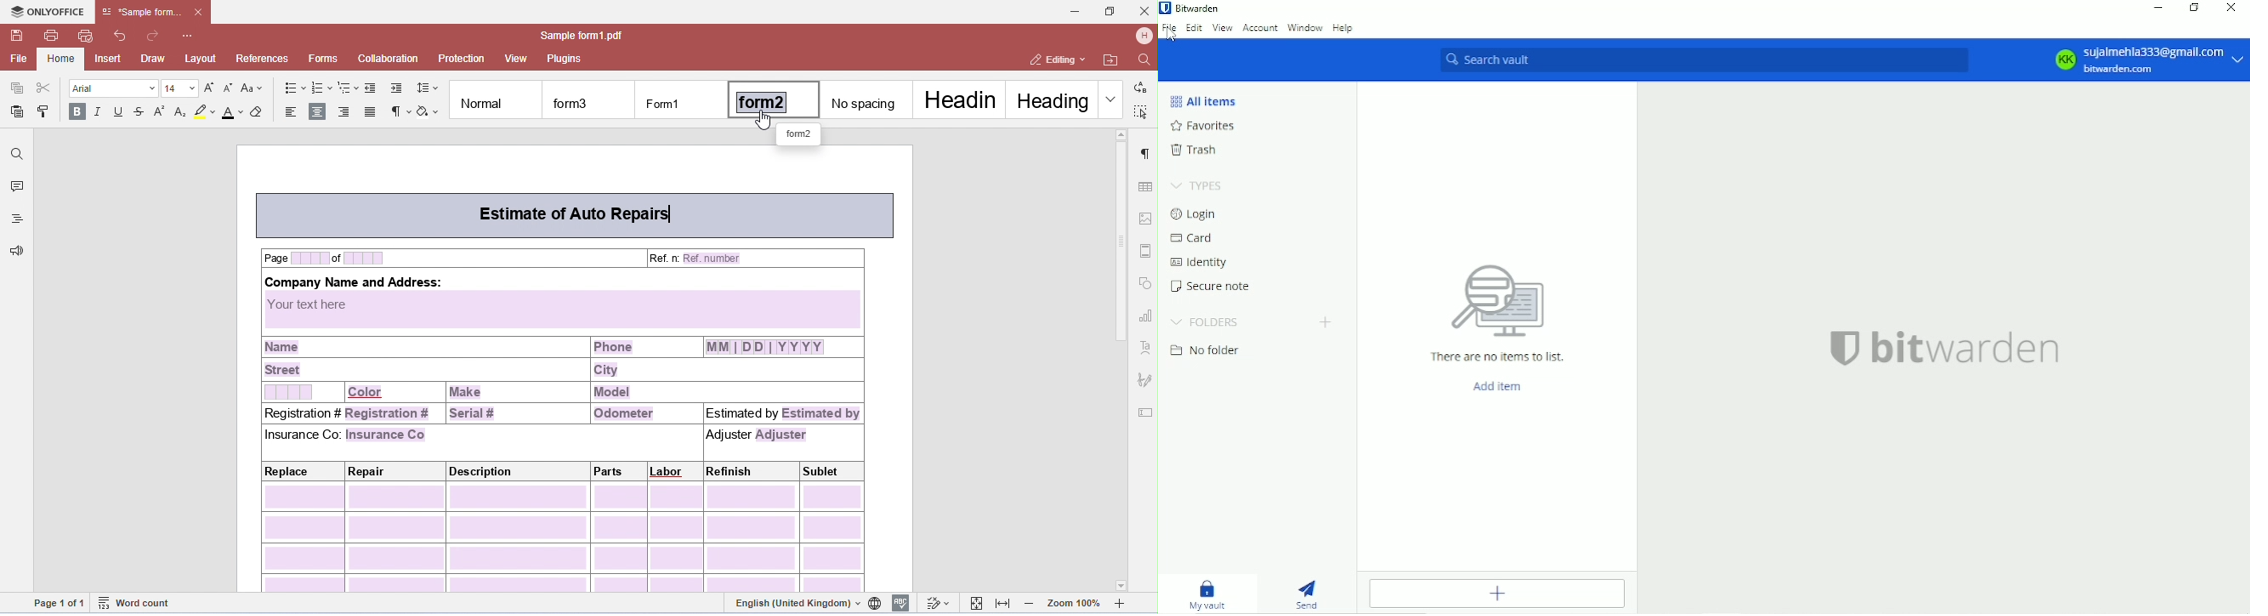  What do you see at coordinates (1209, 260) in the screenshot?
I see `Identity` at bounding box center [1209, 260].